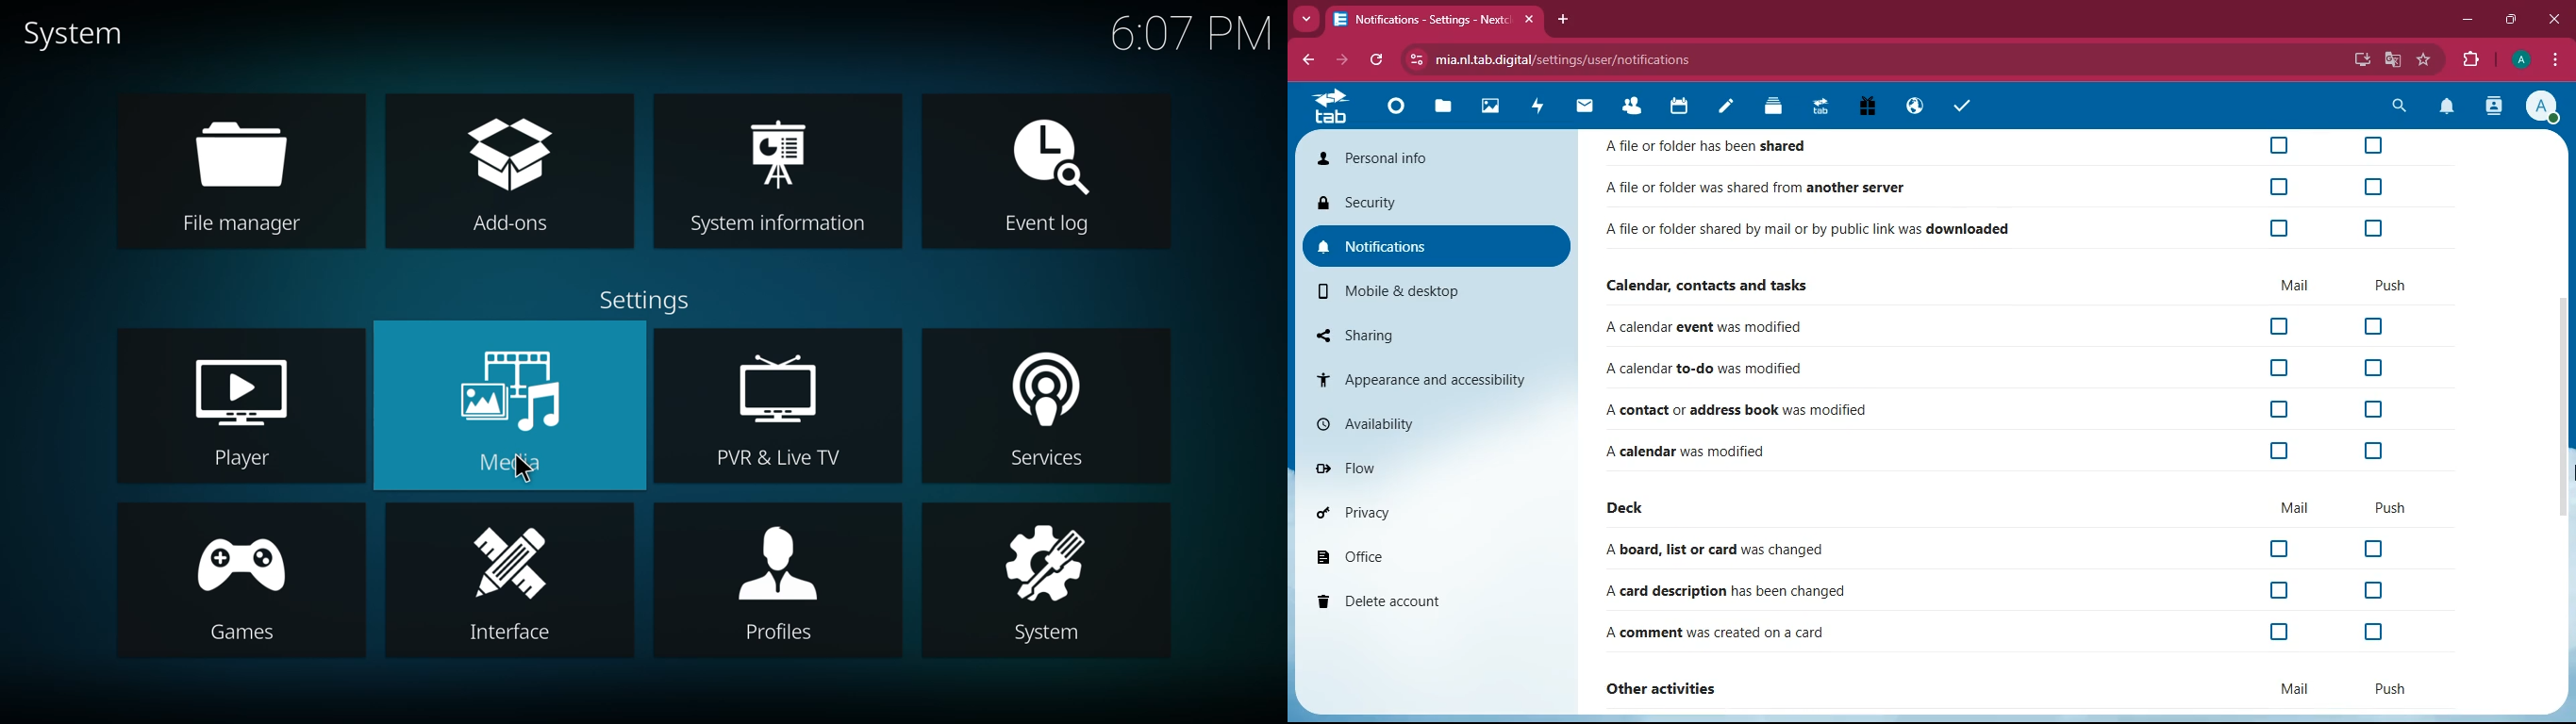  Describe the element at coordinates (1744, 412) in the screenshot. I see `A contact or address book was modified` at that location.